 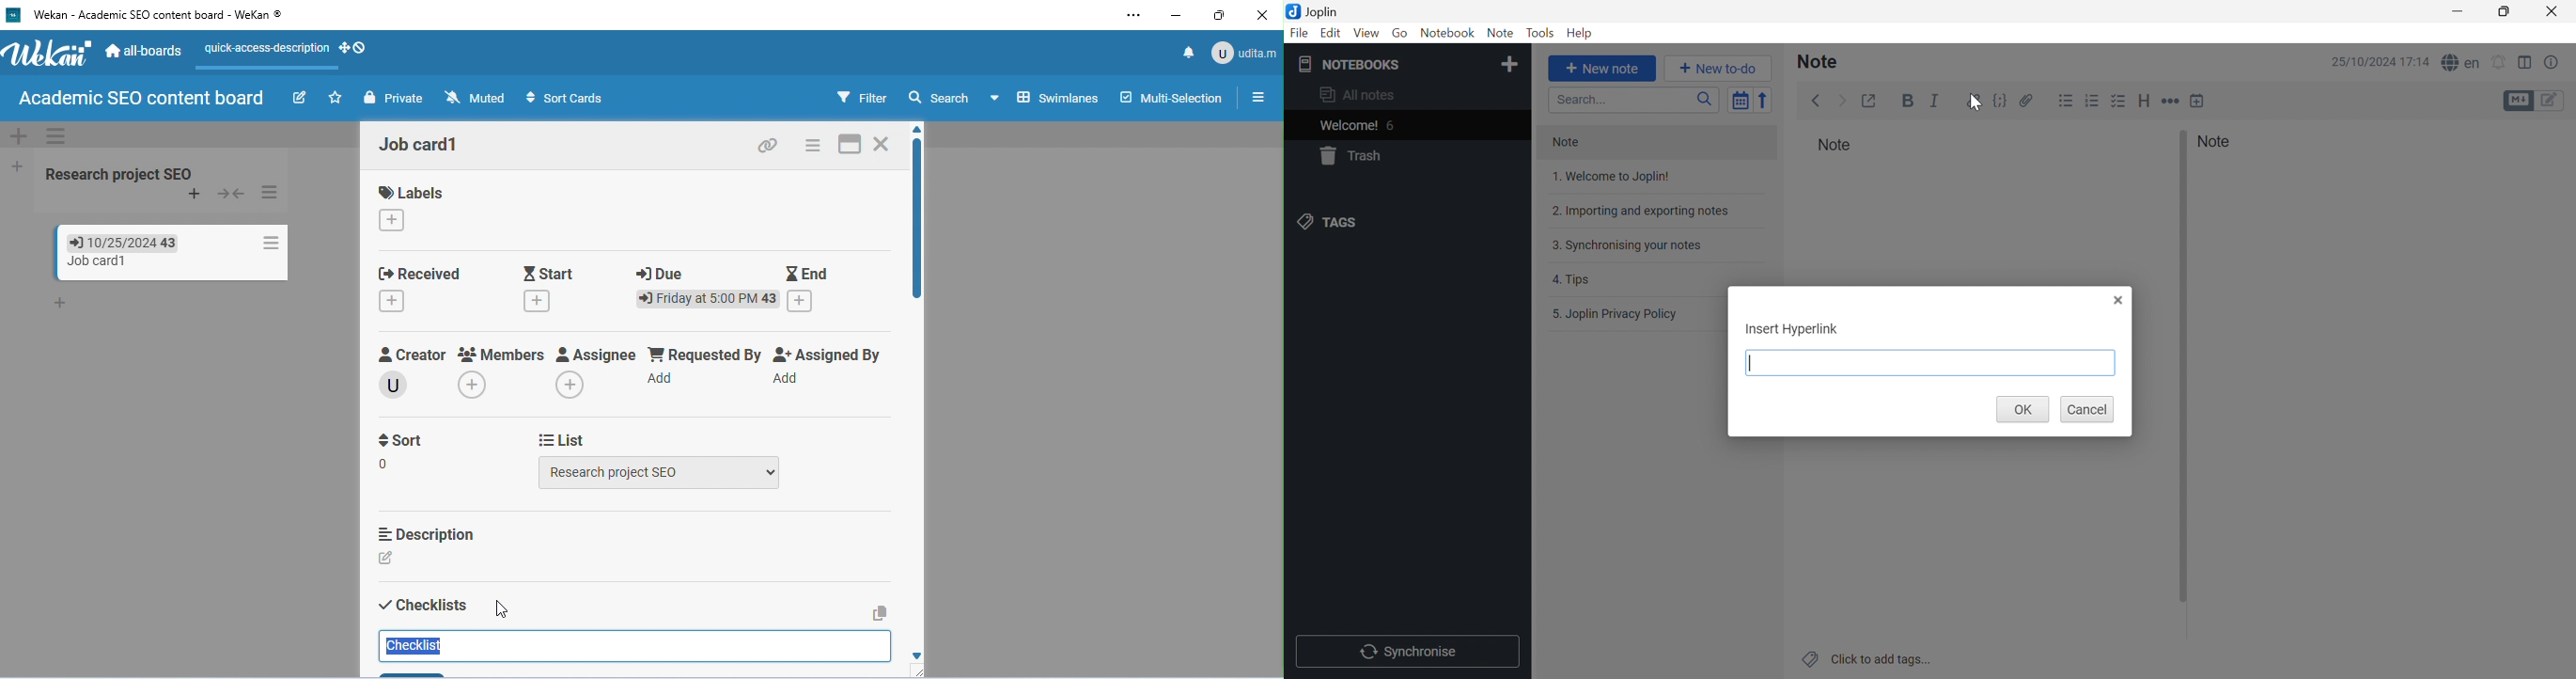 What do you see at coordinates (2092, 100) in the screenshot?
I see `Numbered List` at bounding box center [2092, 100].